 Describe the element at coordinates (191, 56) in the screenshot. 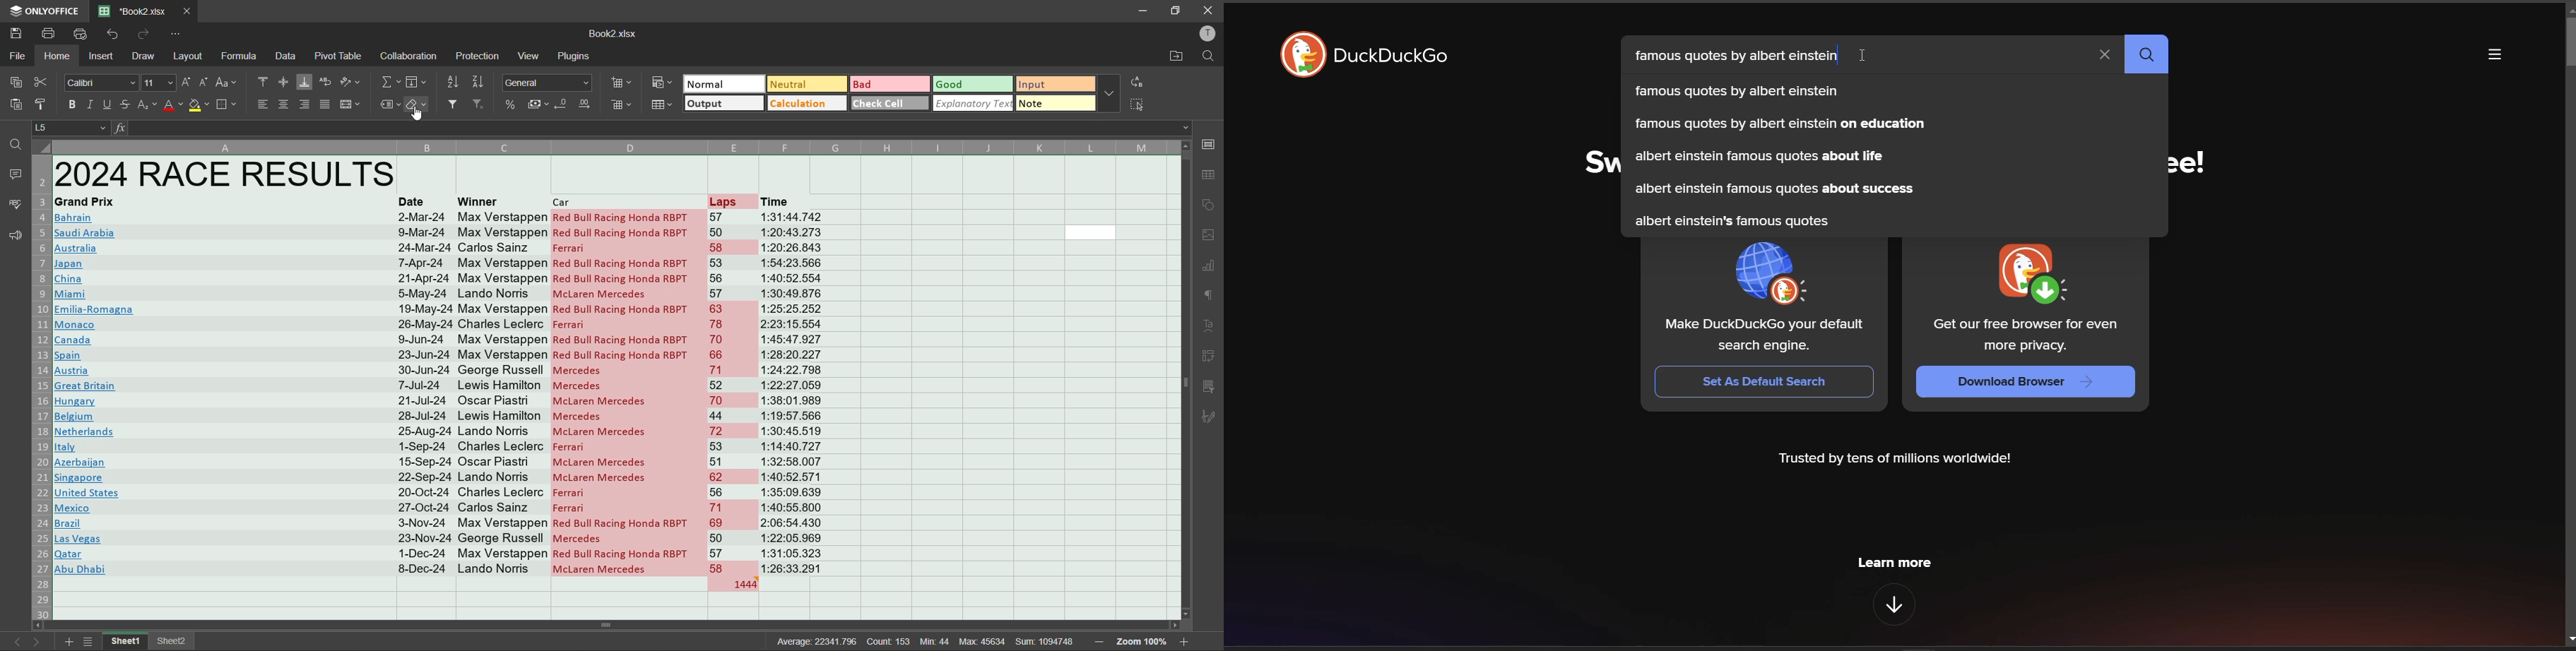

I see `layout` at that location.